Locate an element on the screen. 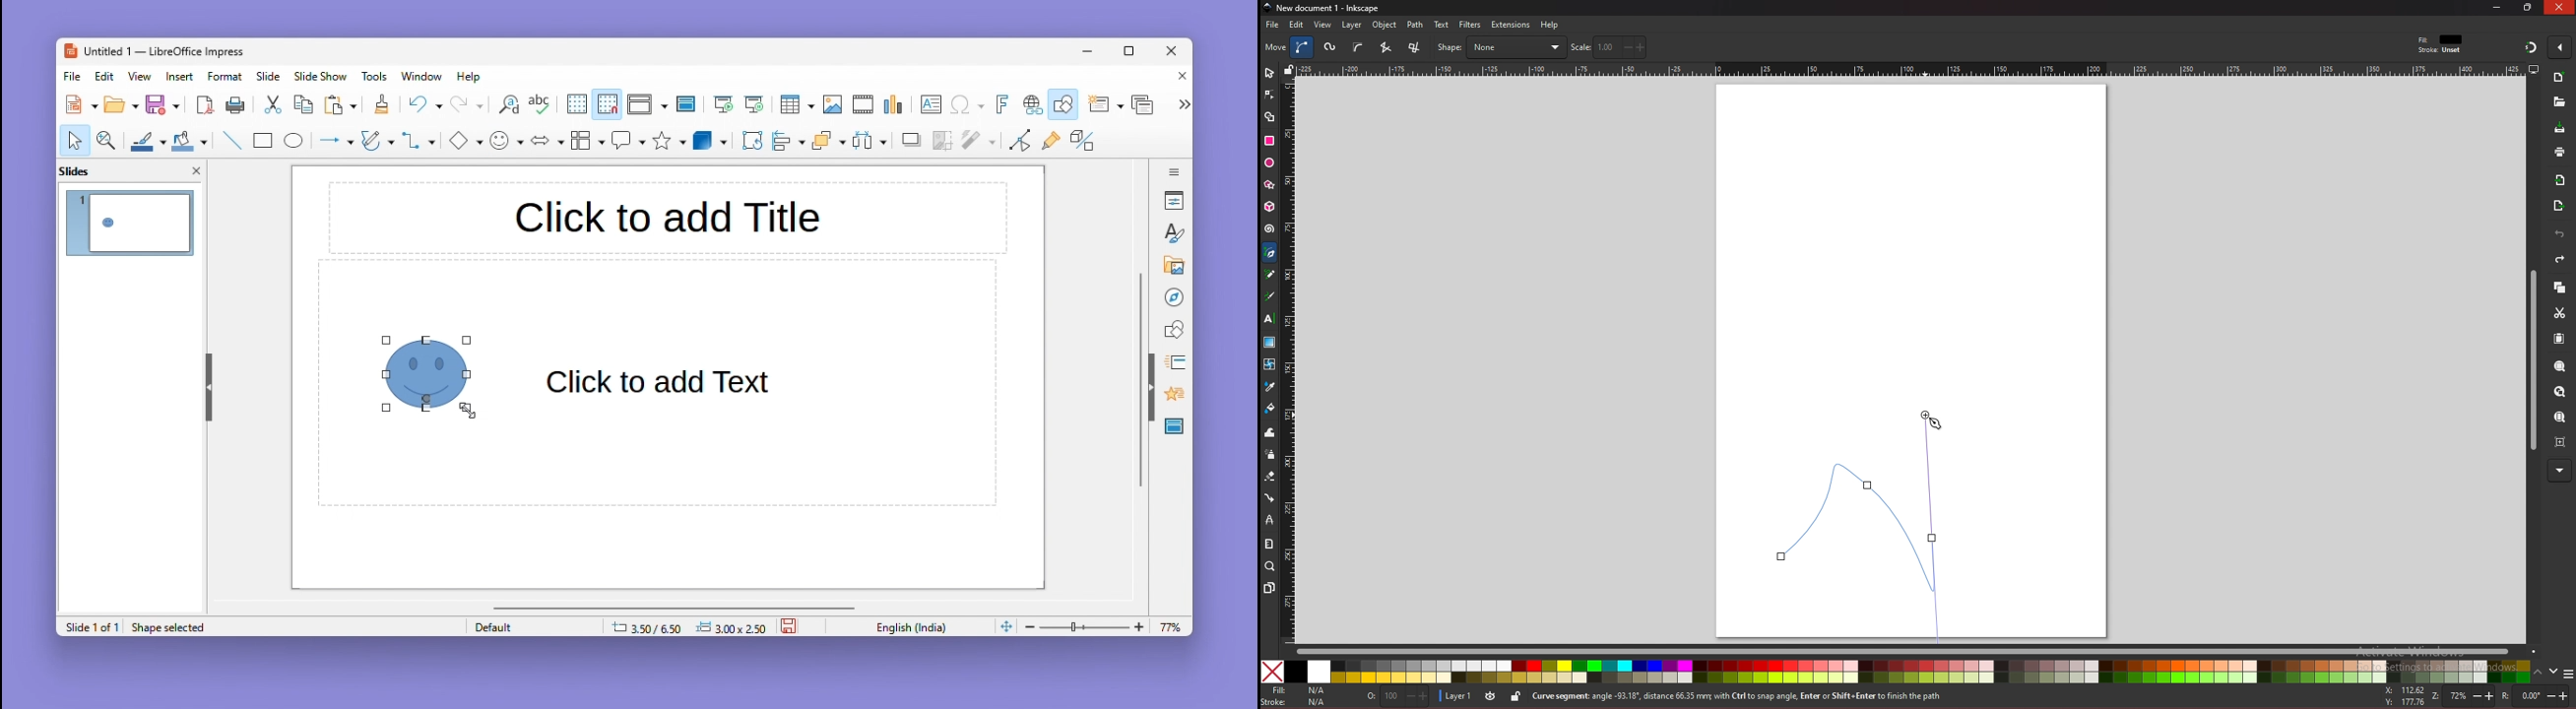 This screenshot has height=728, width=2576. Special character is located at coordinates (968, 106).